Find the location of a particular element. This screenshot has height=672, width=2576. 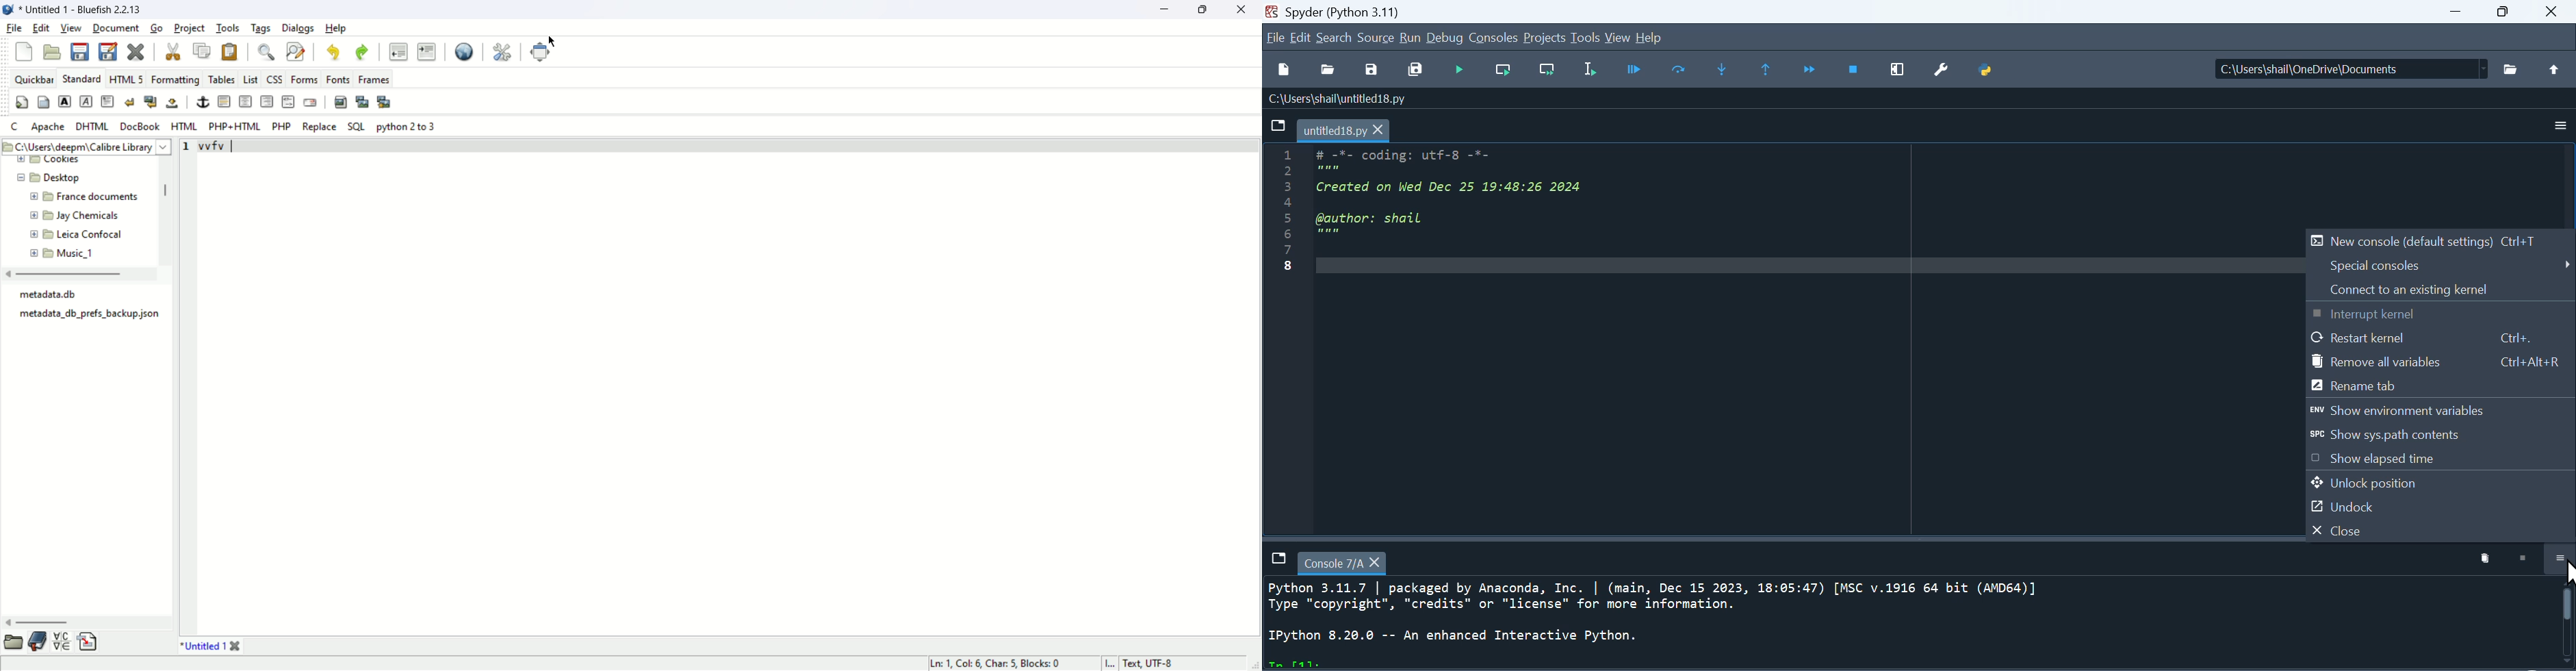

quickbar is located at coordinates (32, 78).